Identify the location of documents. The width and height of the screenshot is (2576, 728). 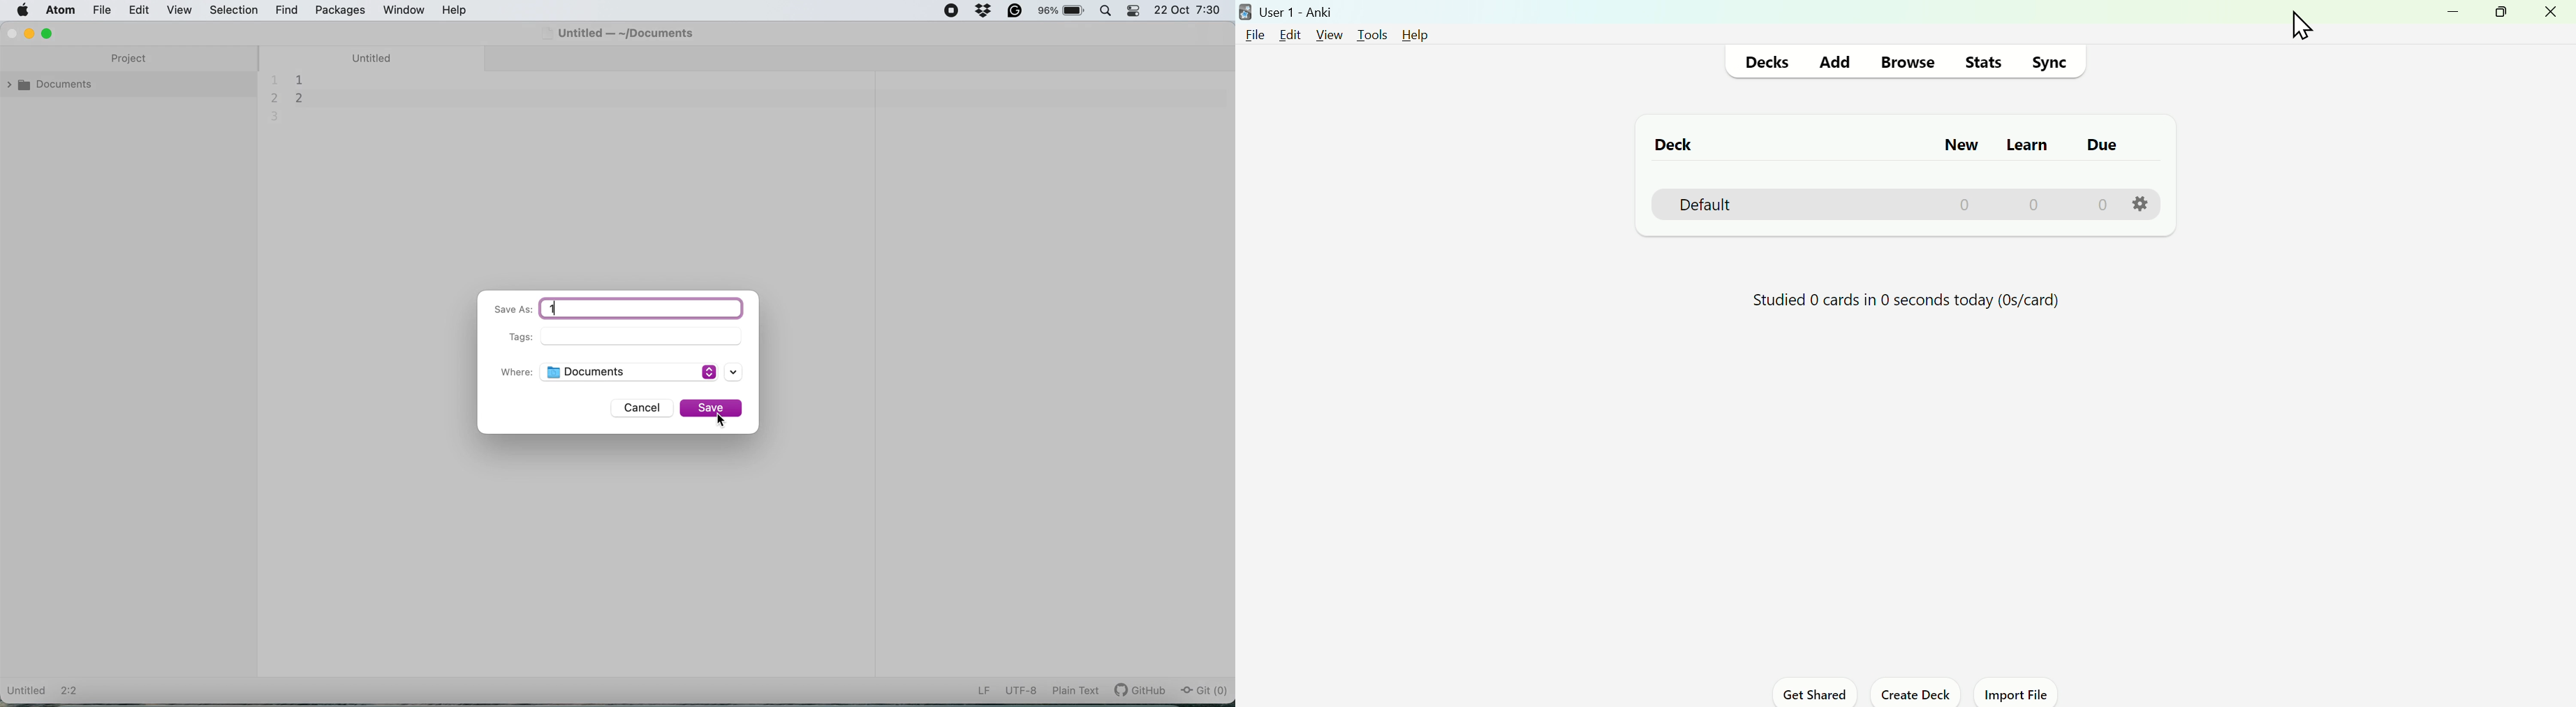
(53, 87).